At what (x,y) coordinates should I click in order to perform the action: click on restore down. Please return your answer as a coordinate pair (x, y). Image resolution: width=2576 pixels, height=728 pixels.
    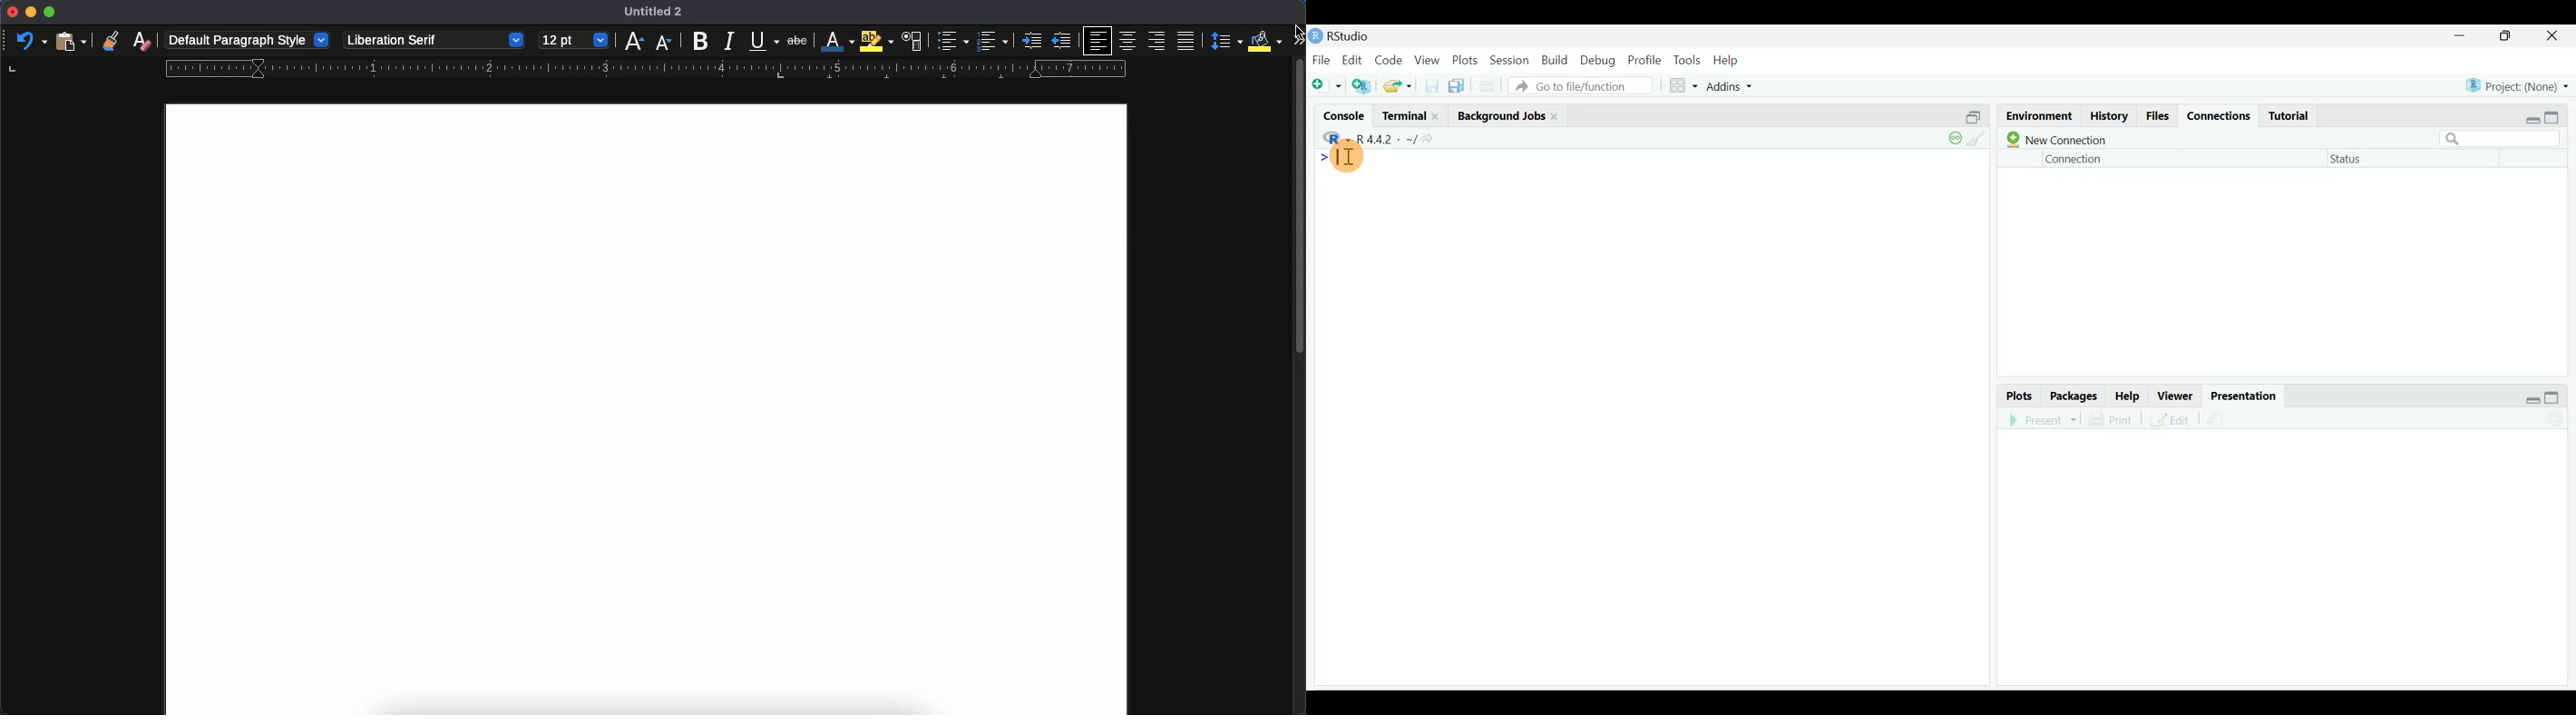
    Looking at the image, I should click on (2528, 113).